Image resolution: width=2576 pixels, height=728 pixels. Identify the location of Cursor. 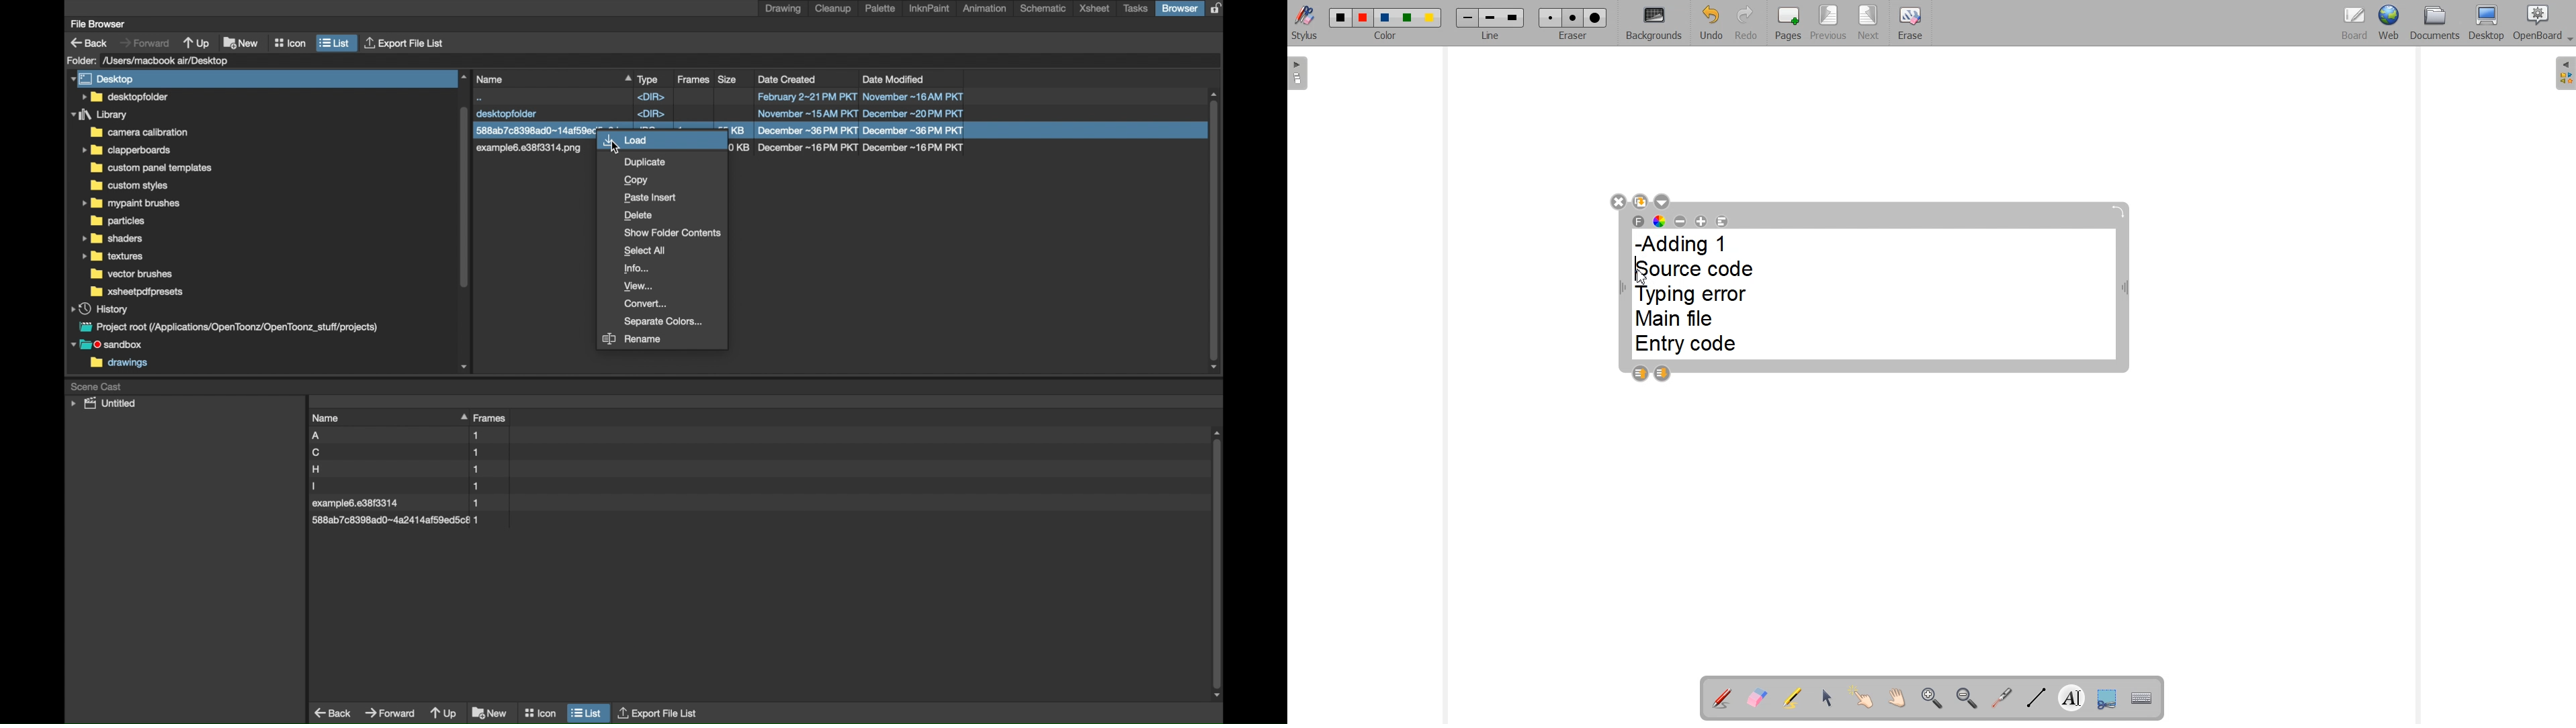
(1642, 277).